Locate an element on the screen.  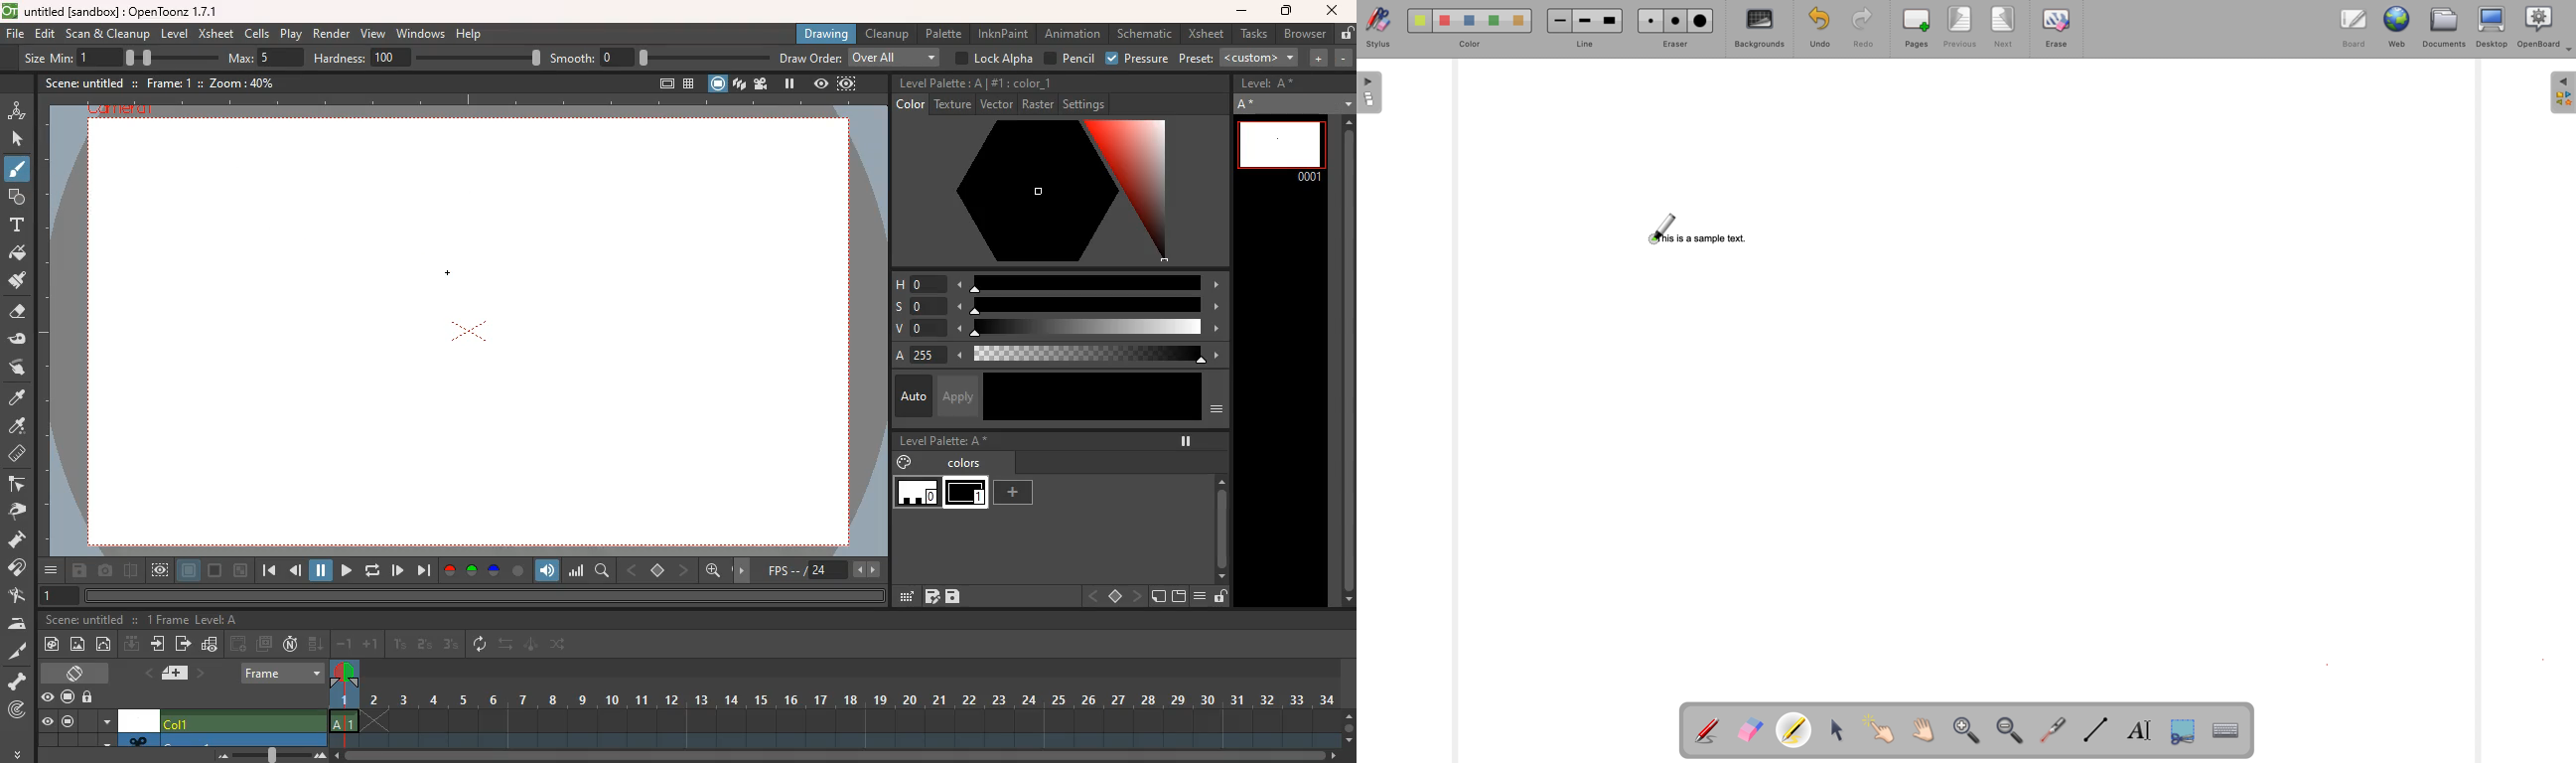
level is located at coordinates (918, 495).